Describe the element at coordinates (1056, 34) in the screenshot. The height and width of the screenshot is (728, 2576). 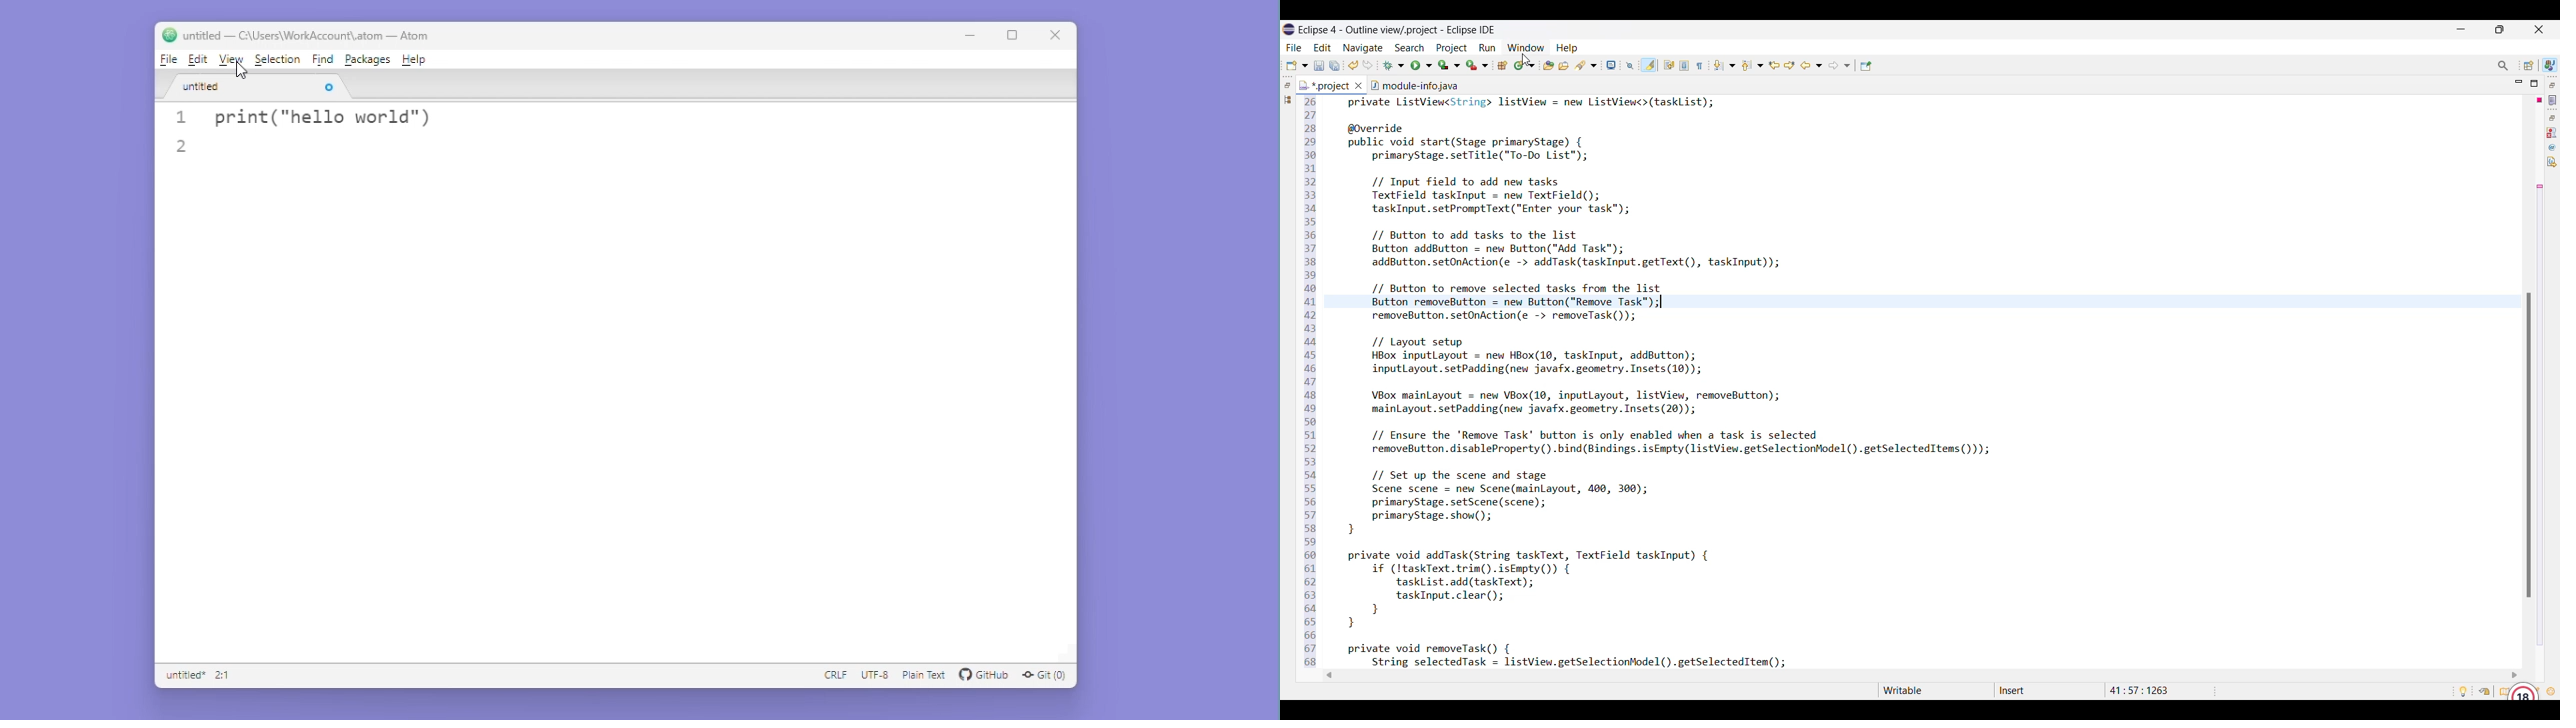
I see `Close` at that location.